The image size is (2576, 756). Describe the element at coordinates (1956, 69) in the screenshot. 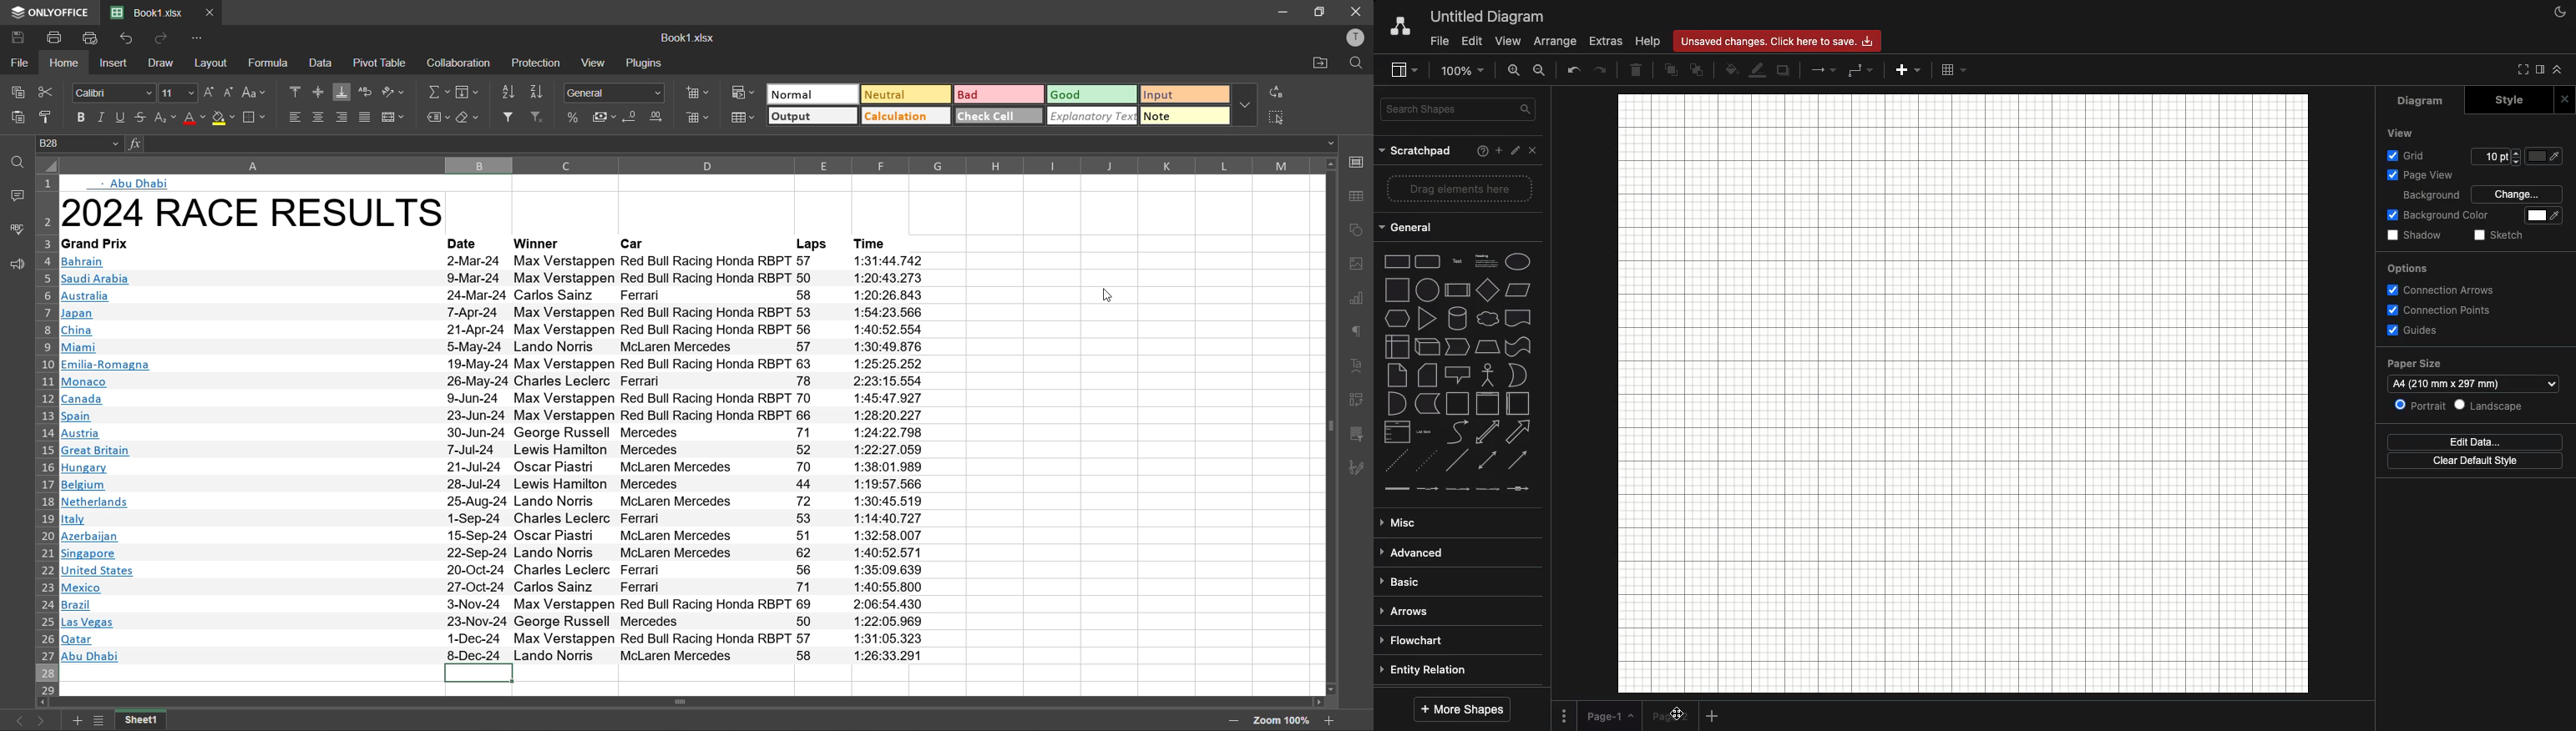

I see `Table` at that location.